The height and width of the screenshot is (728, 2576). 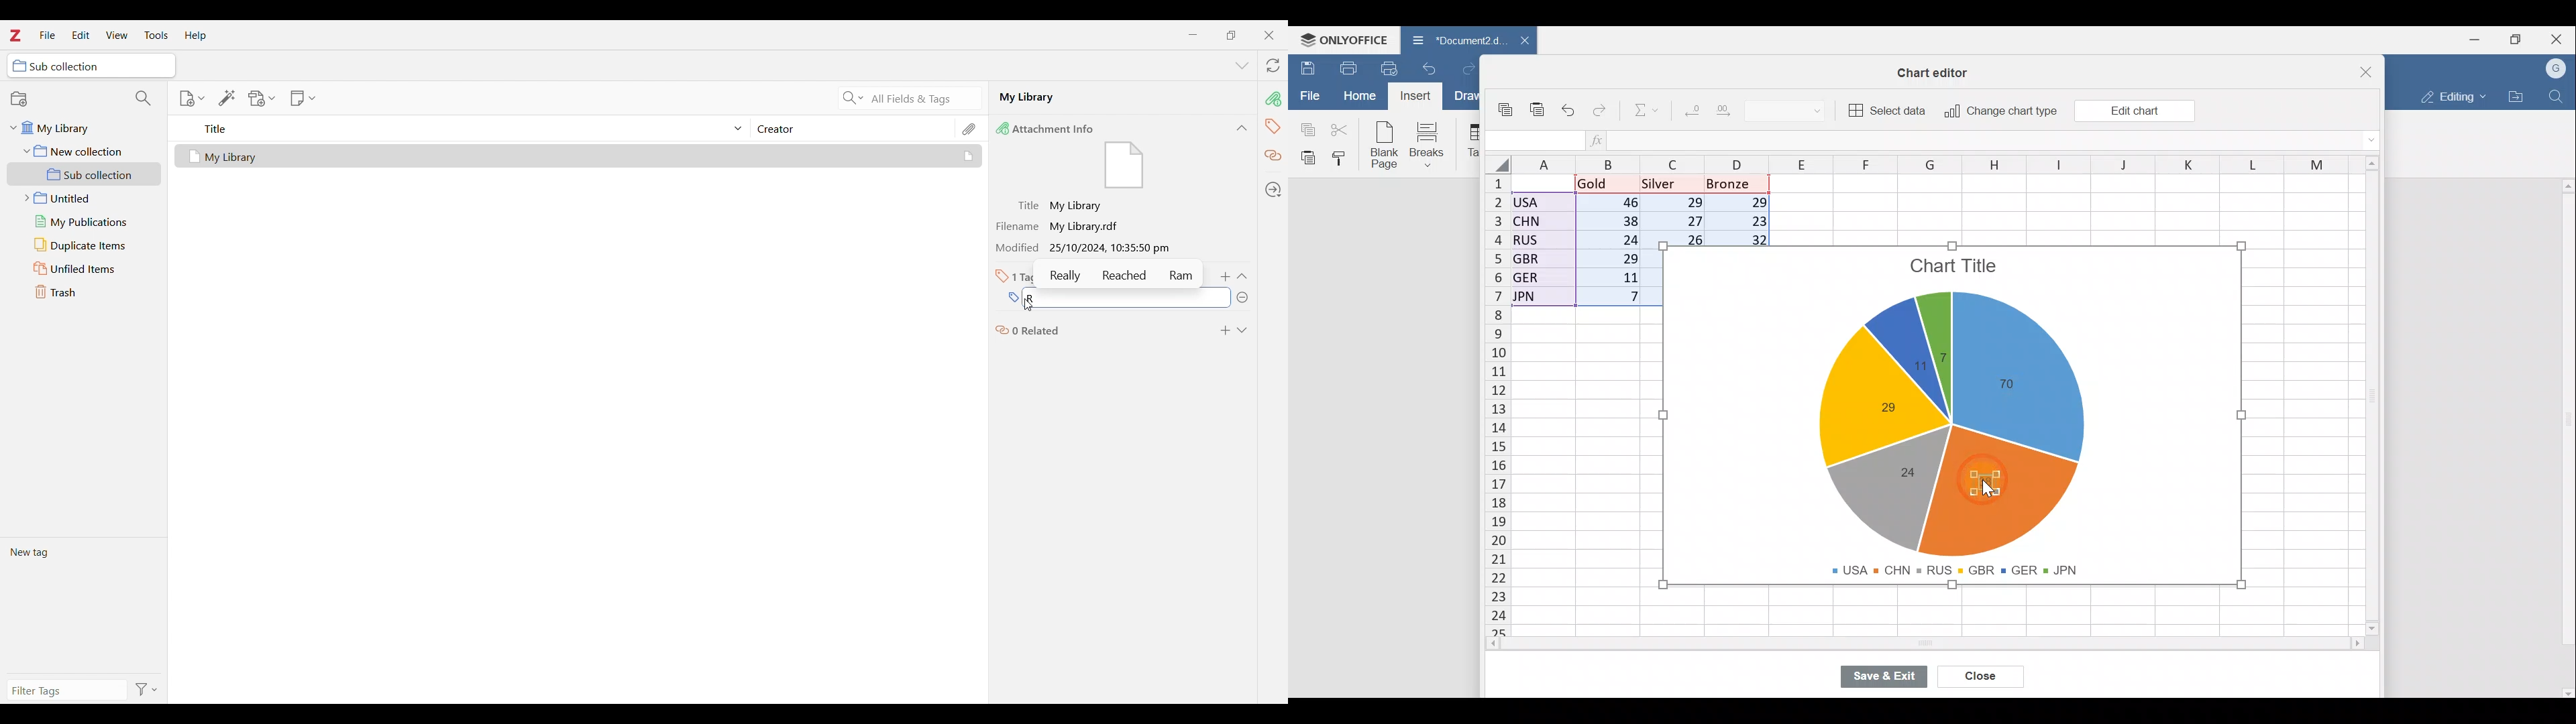 I want to click on File menu, so click(x=47, y=34).